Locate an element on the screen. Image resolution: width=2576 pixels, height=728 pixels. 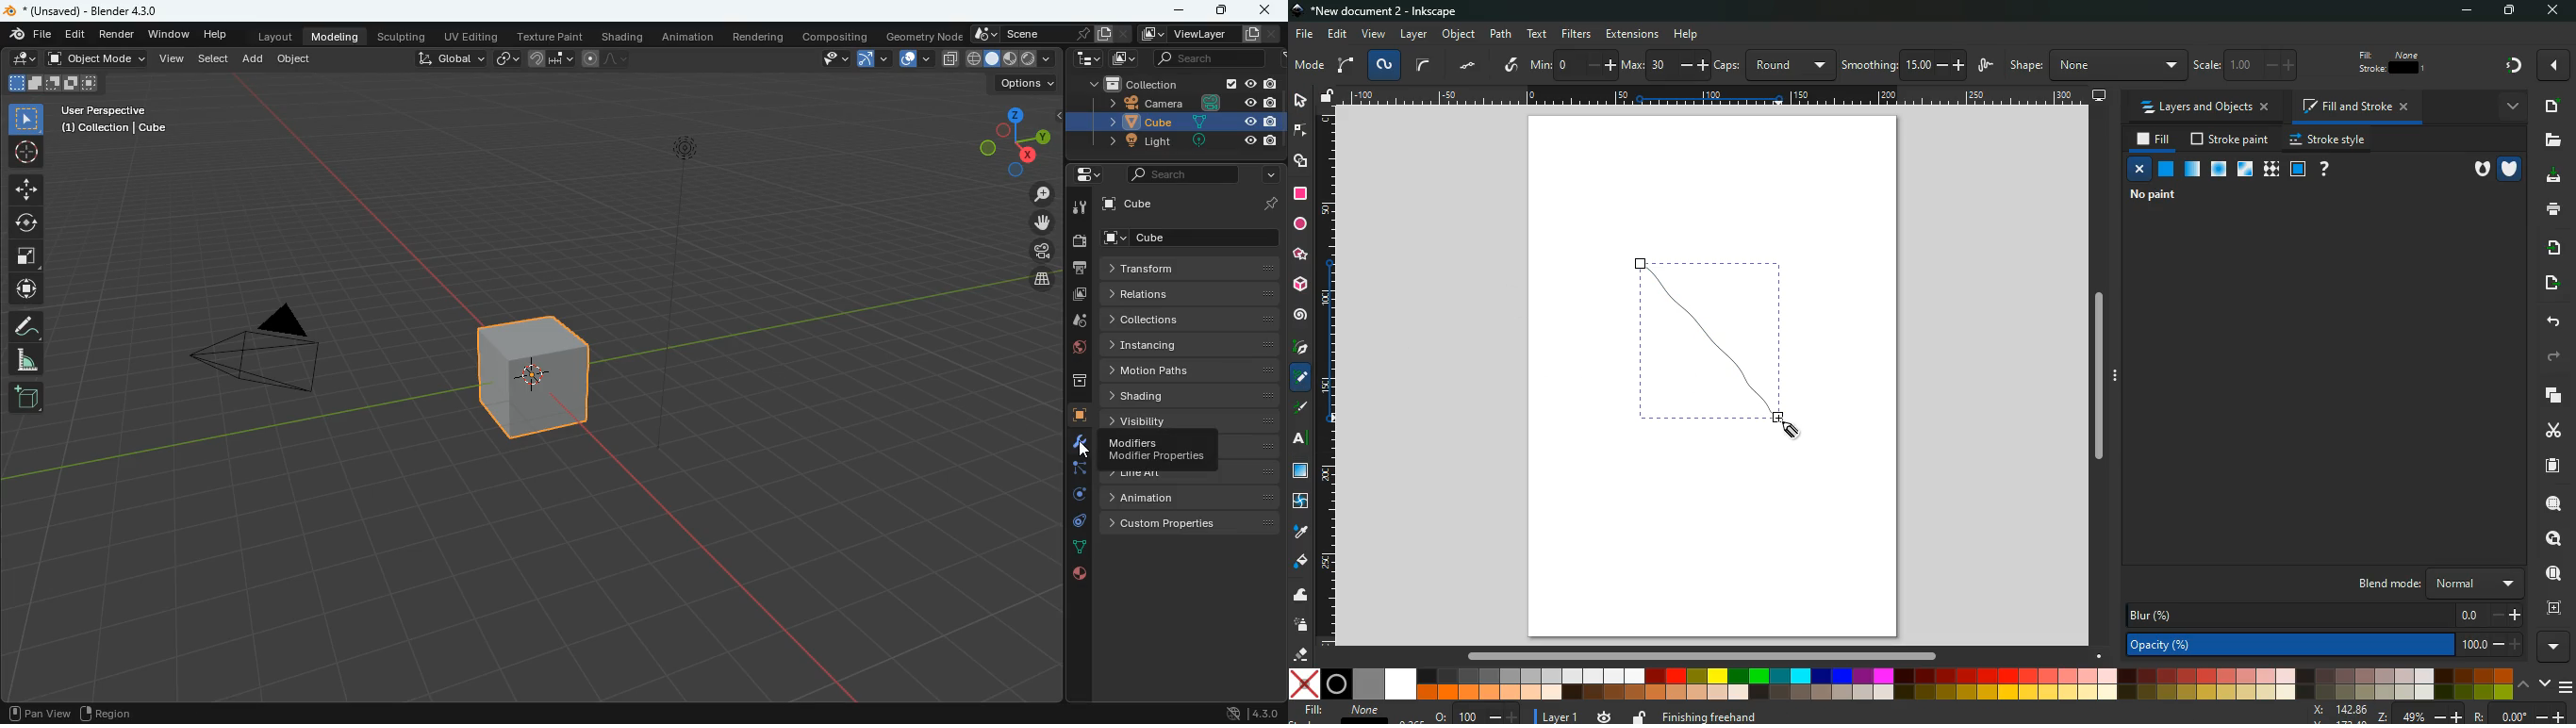
search is located at coordinates (1178, 173).